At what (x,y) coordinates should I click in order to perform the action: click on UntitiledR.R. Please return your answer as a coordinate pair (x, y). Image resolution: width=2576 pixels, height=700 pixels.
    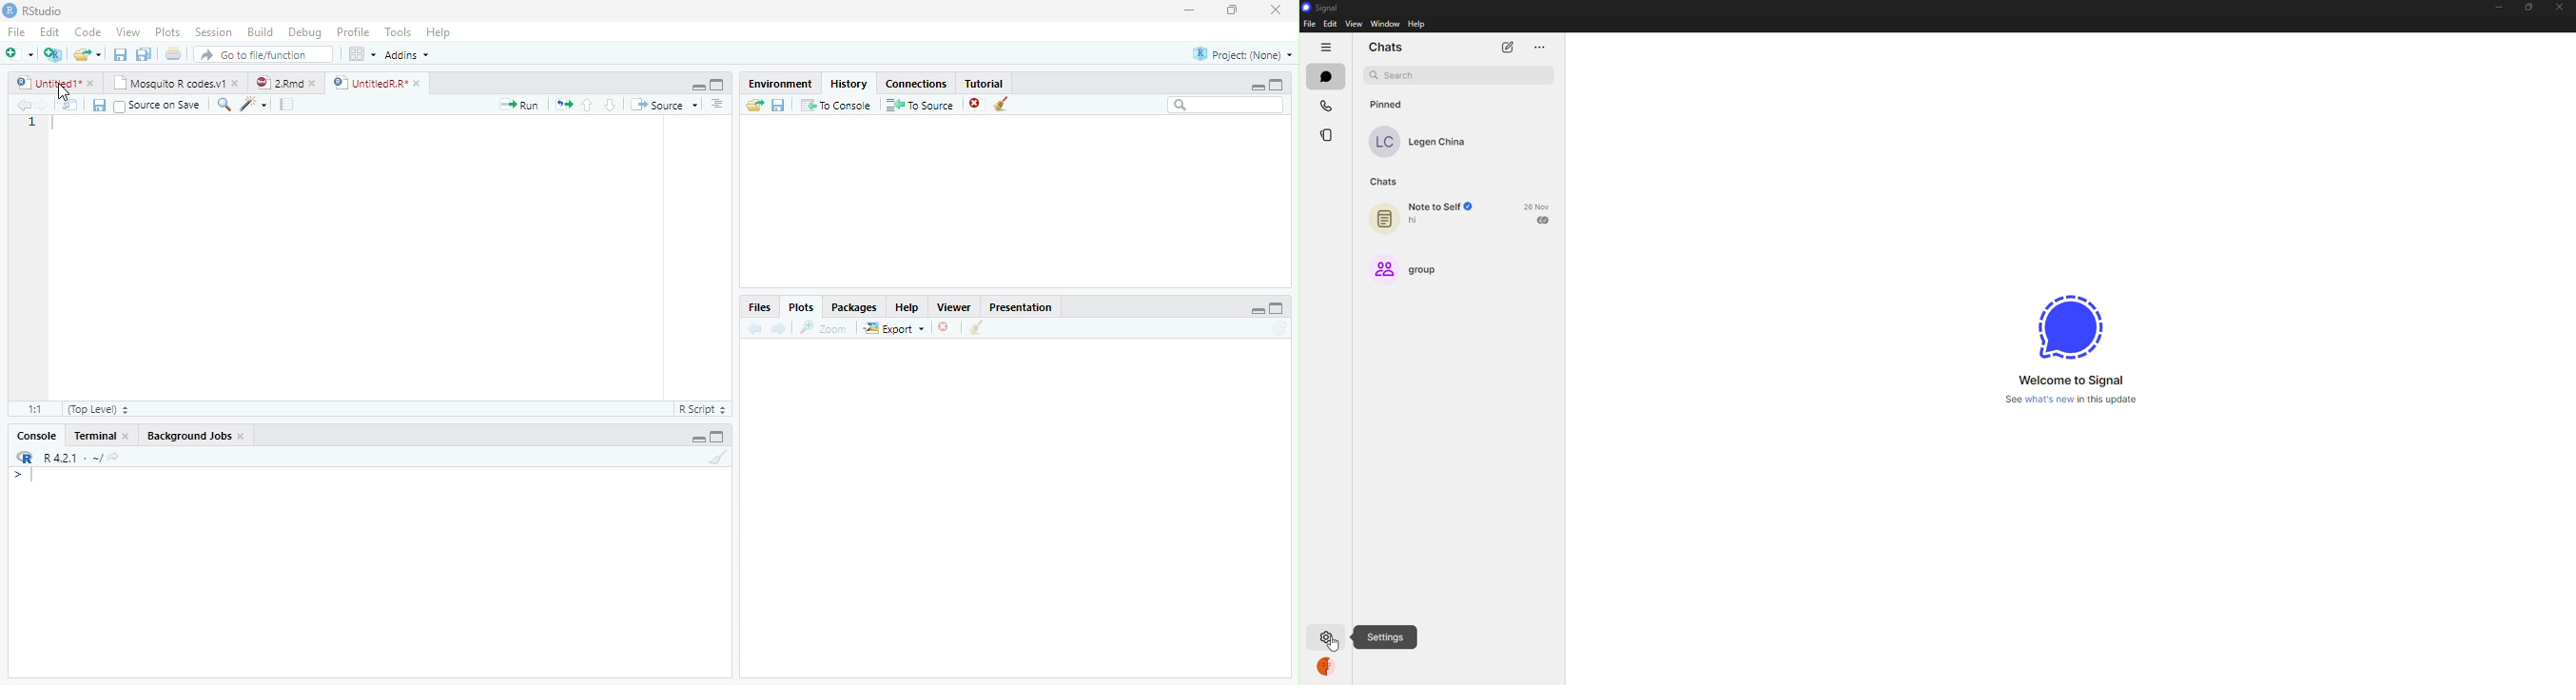
    Looking at the image, I should click on (381, 82).